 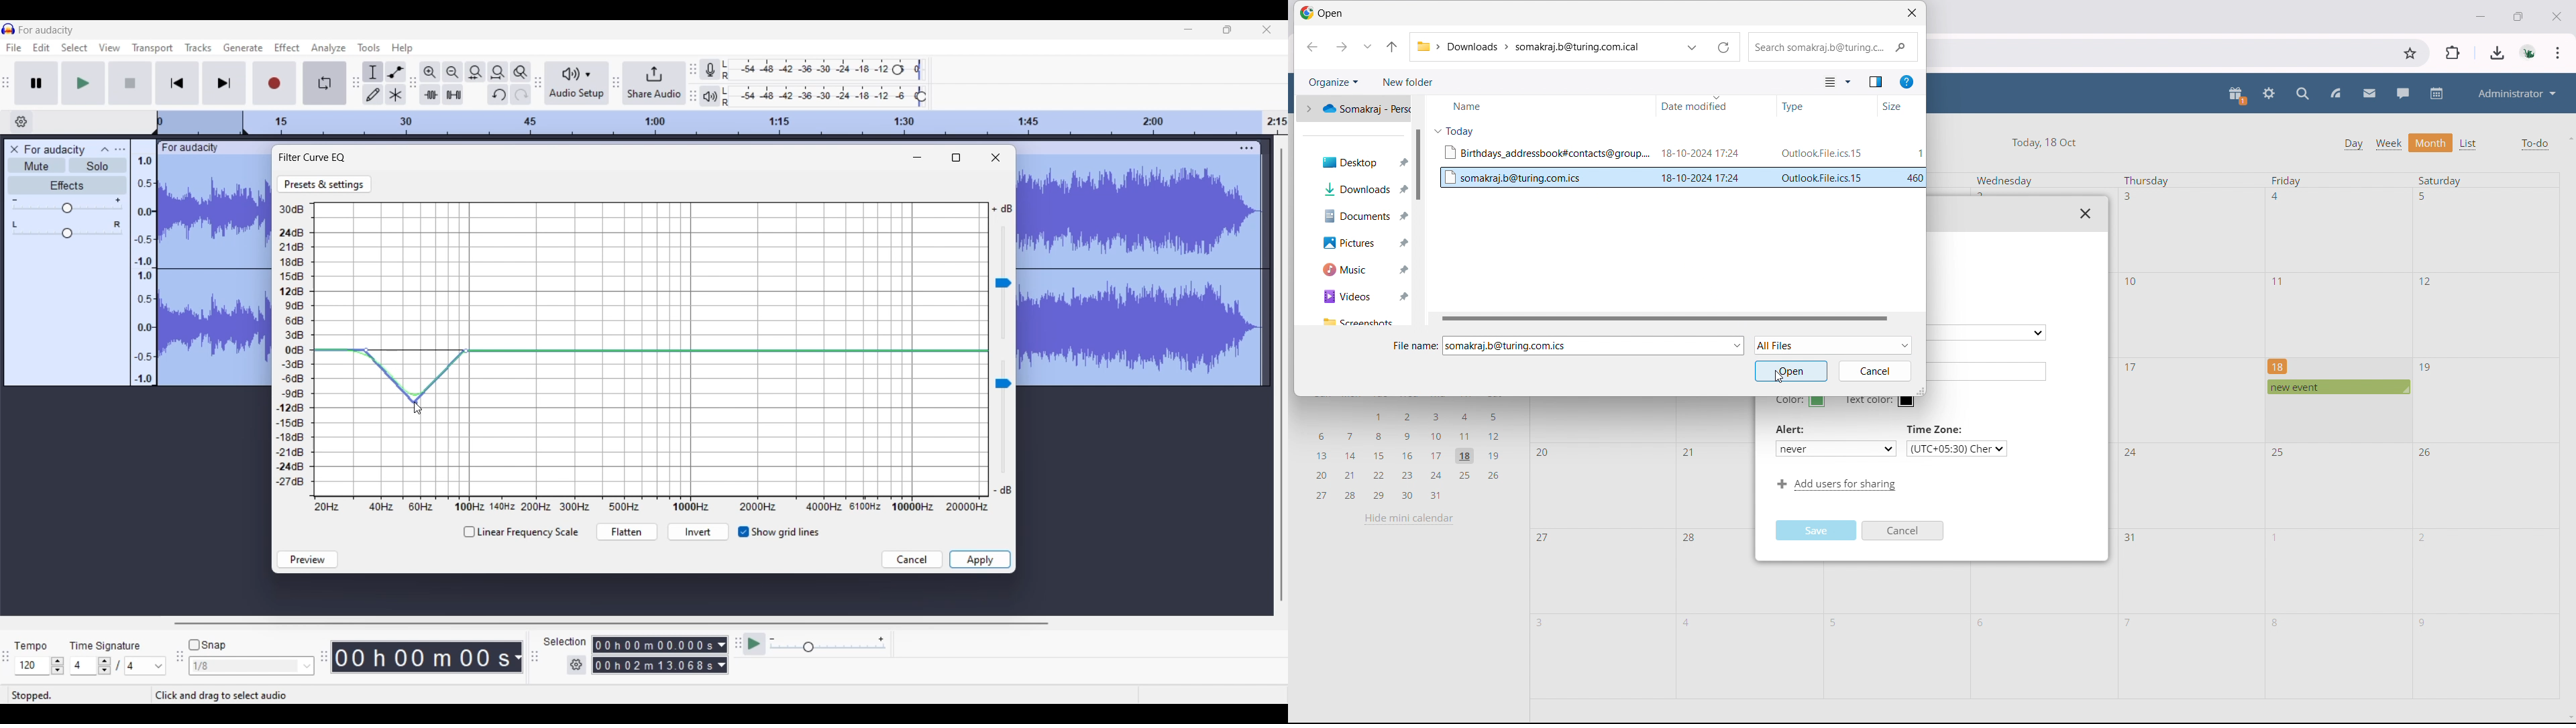 What do you see at coordinates (1281, 374) in the screenshot?
I see `Vertical slide bar` at bounding box center [1281, 374].